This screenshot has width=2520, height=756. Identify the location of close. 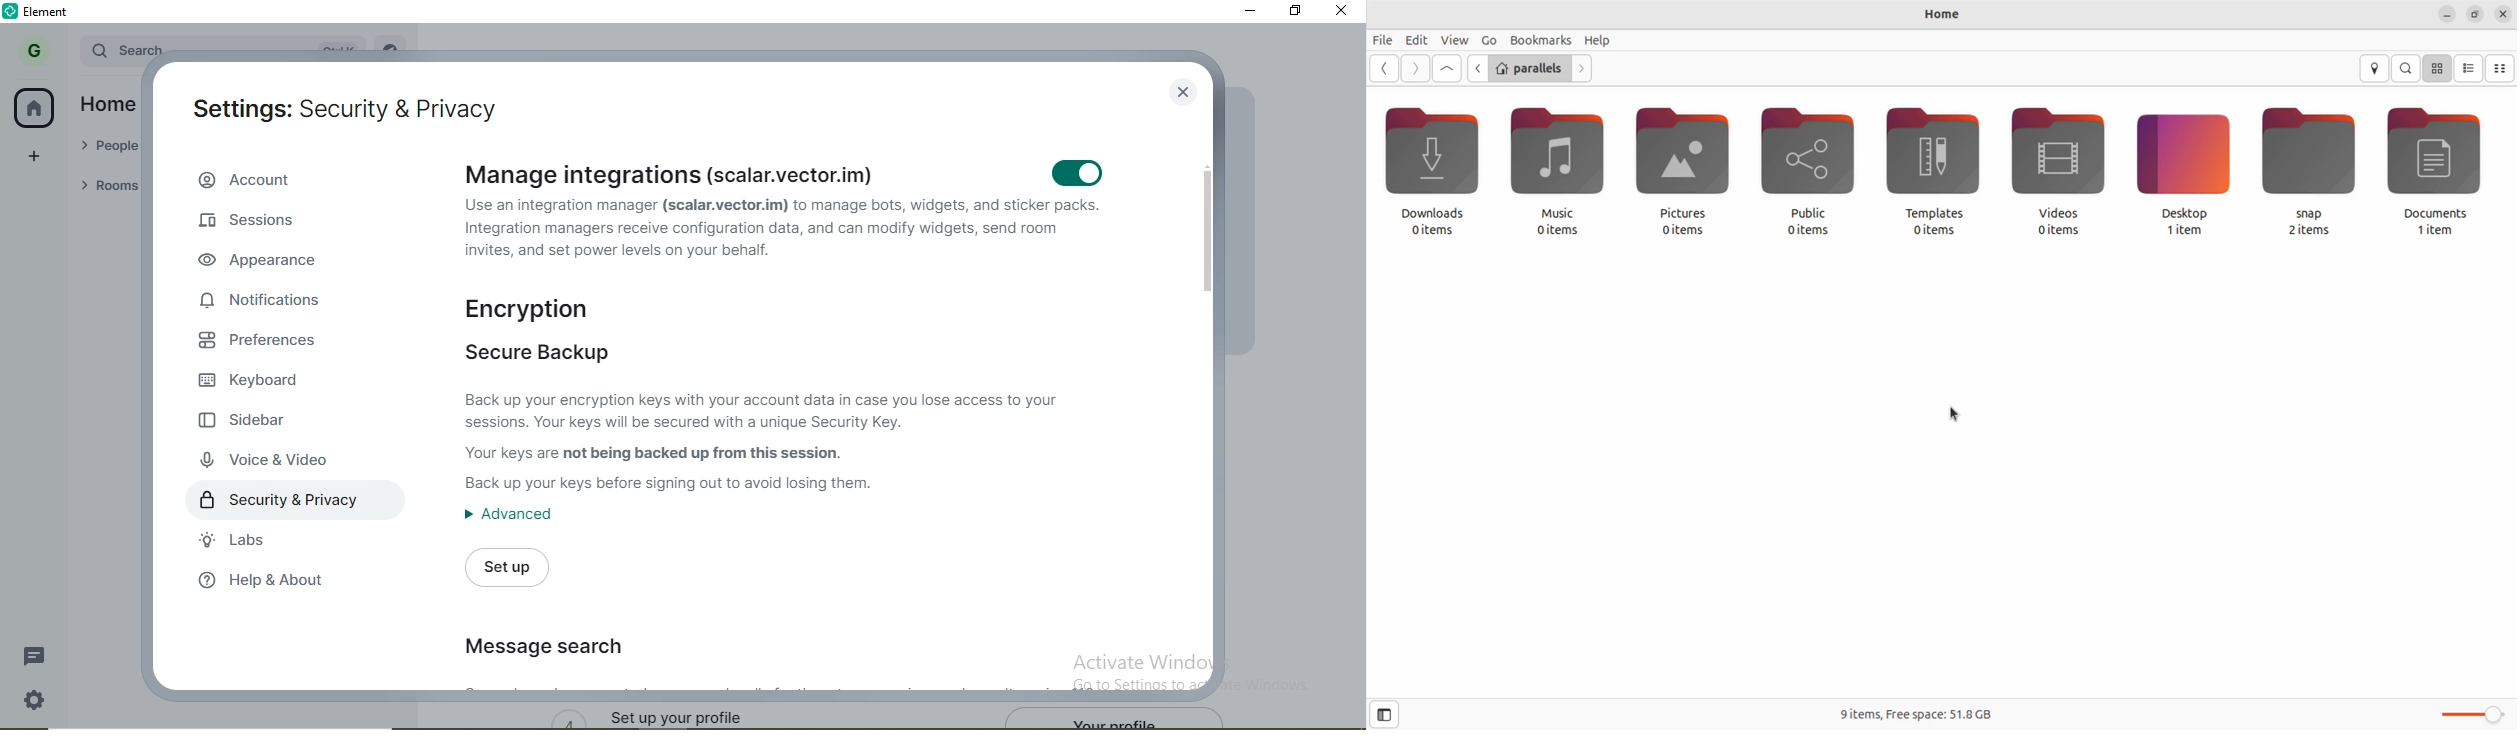
(1343, 12).